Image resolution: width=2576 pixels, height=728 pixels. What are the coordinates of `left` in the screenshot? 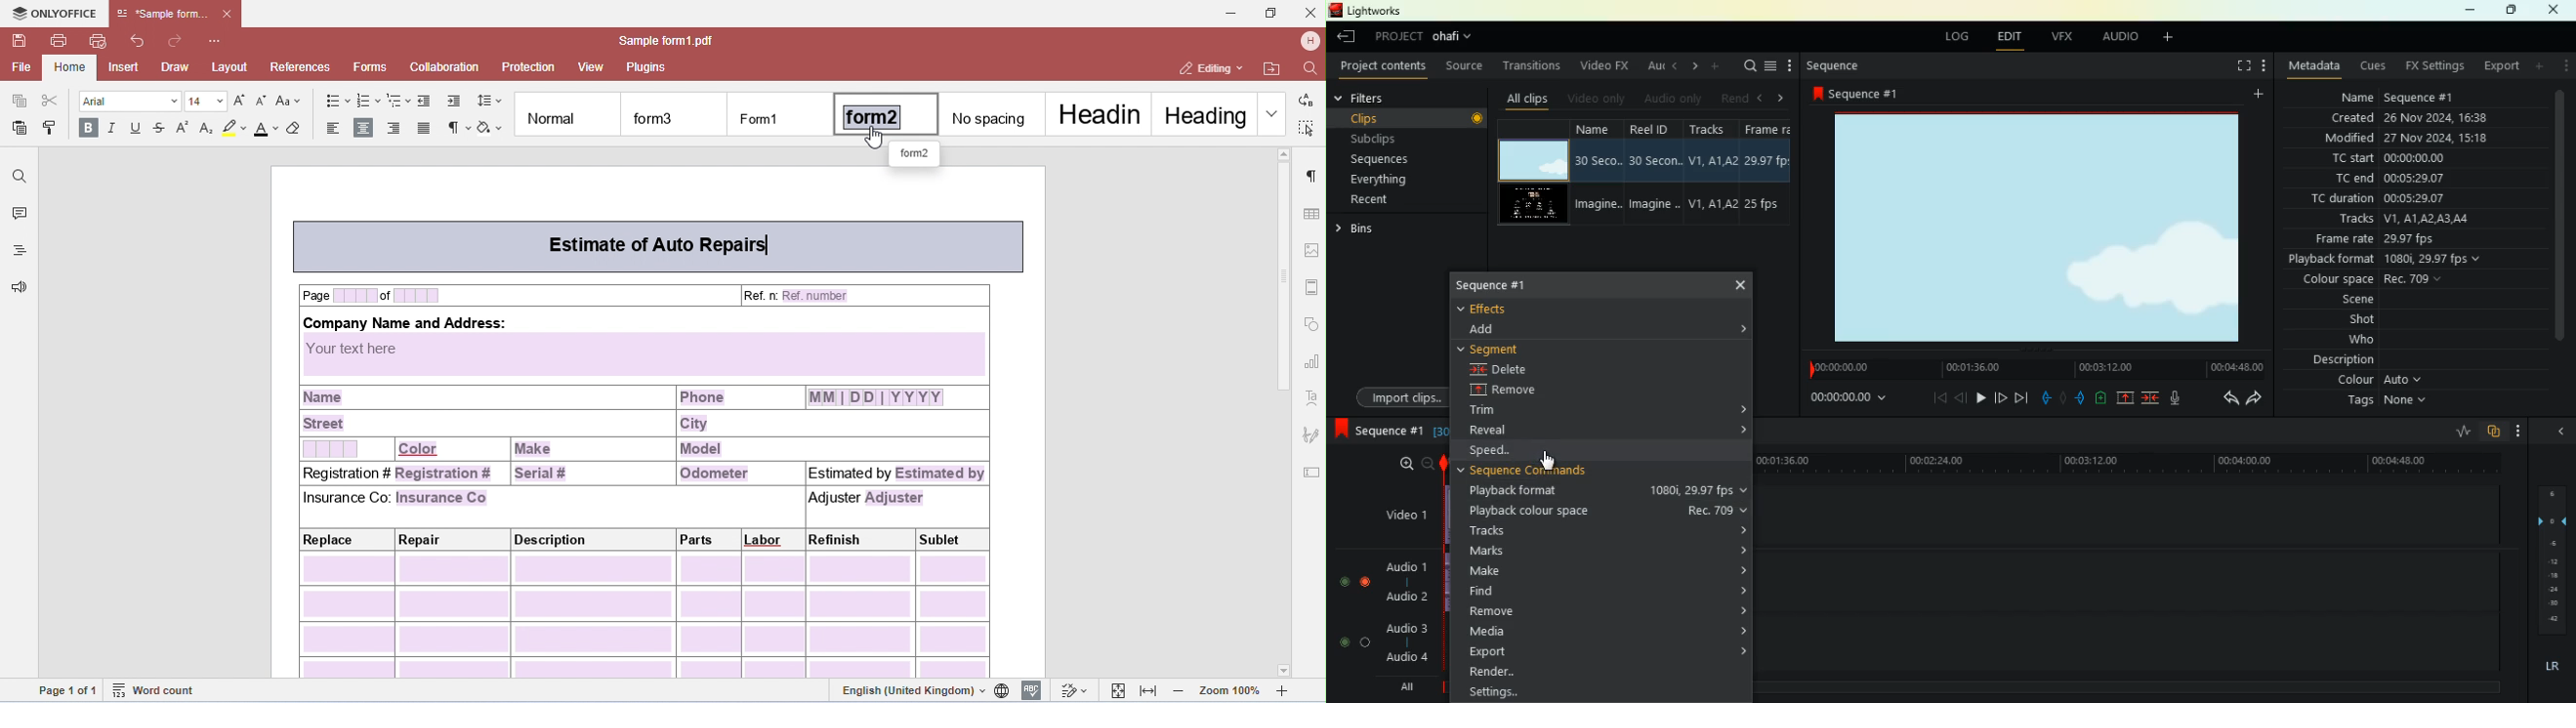 It's located at (1676, 64).